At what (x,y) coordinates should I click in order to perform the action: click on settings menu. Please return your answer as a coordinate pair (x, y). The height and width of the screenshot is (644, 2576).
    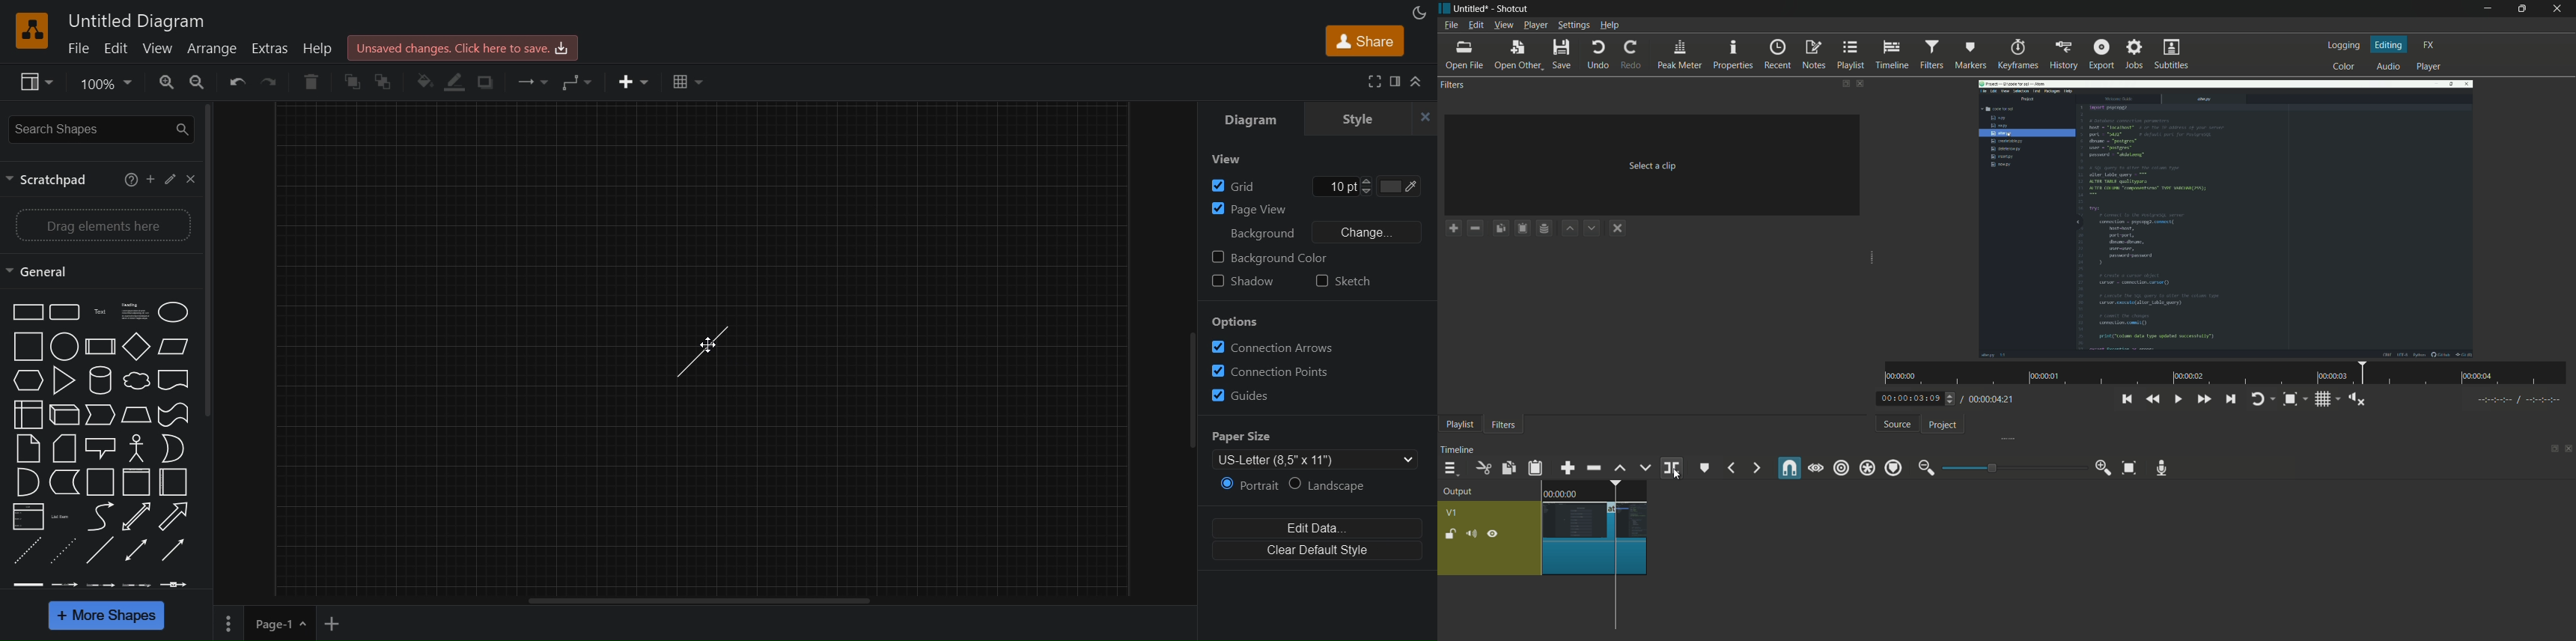
    Looking at the image, I should click on (1574, 26).